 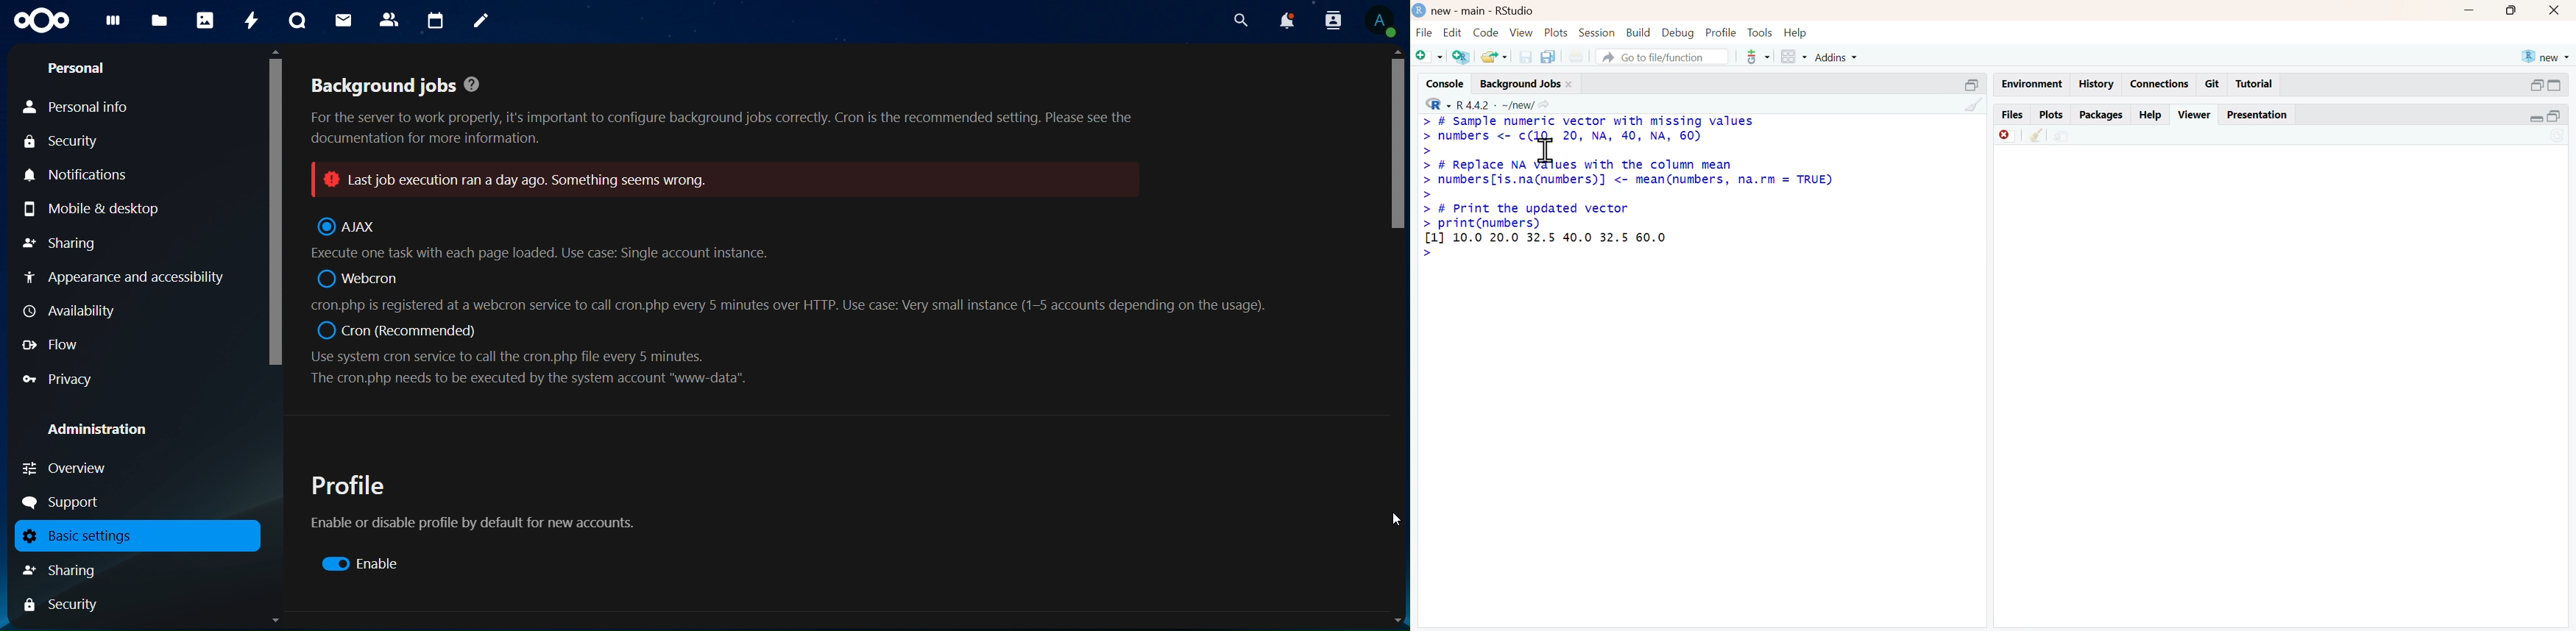 What do you see at coordinates (438, 21) in the screenshot?
I see `calendar` at bounding box center [438, 21].